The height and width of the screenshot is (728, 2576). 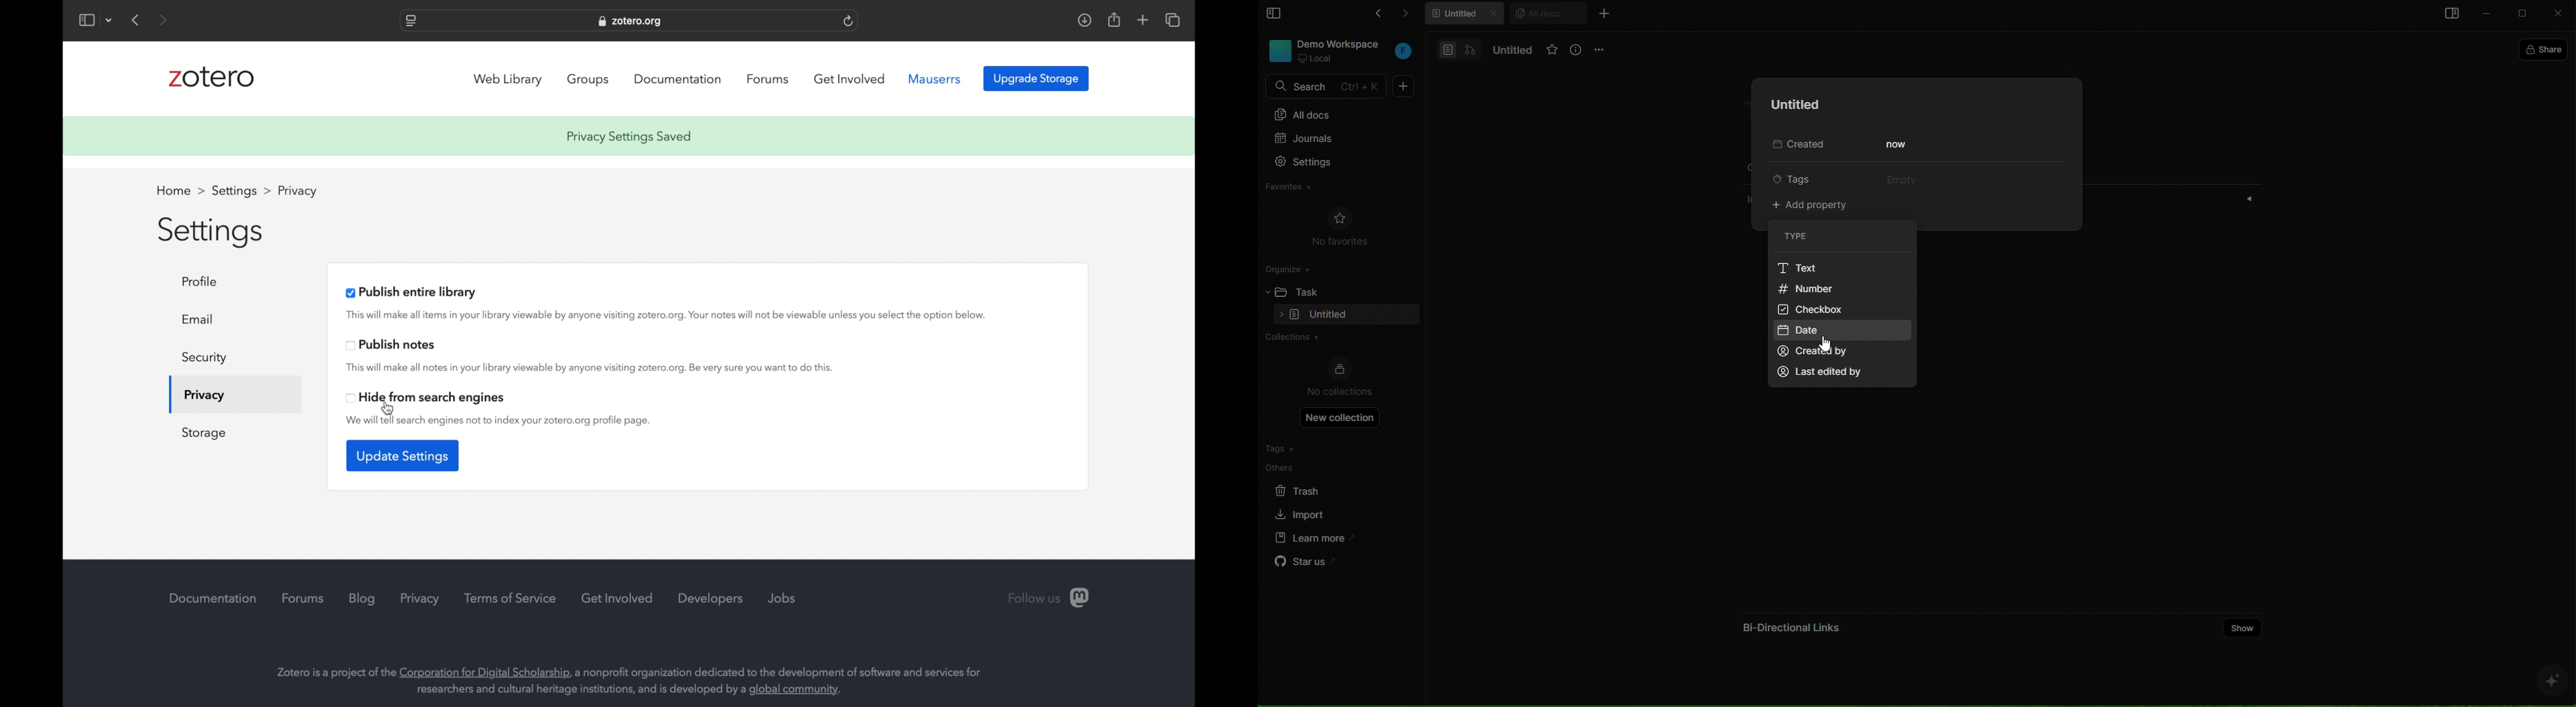 What do you see at coordinates (197, 319) in the screenshot?
I see `email` at bounding box center [197, 319].